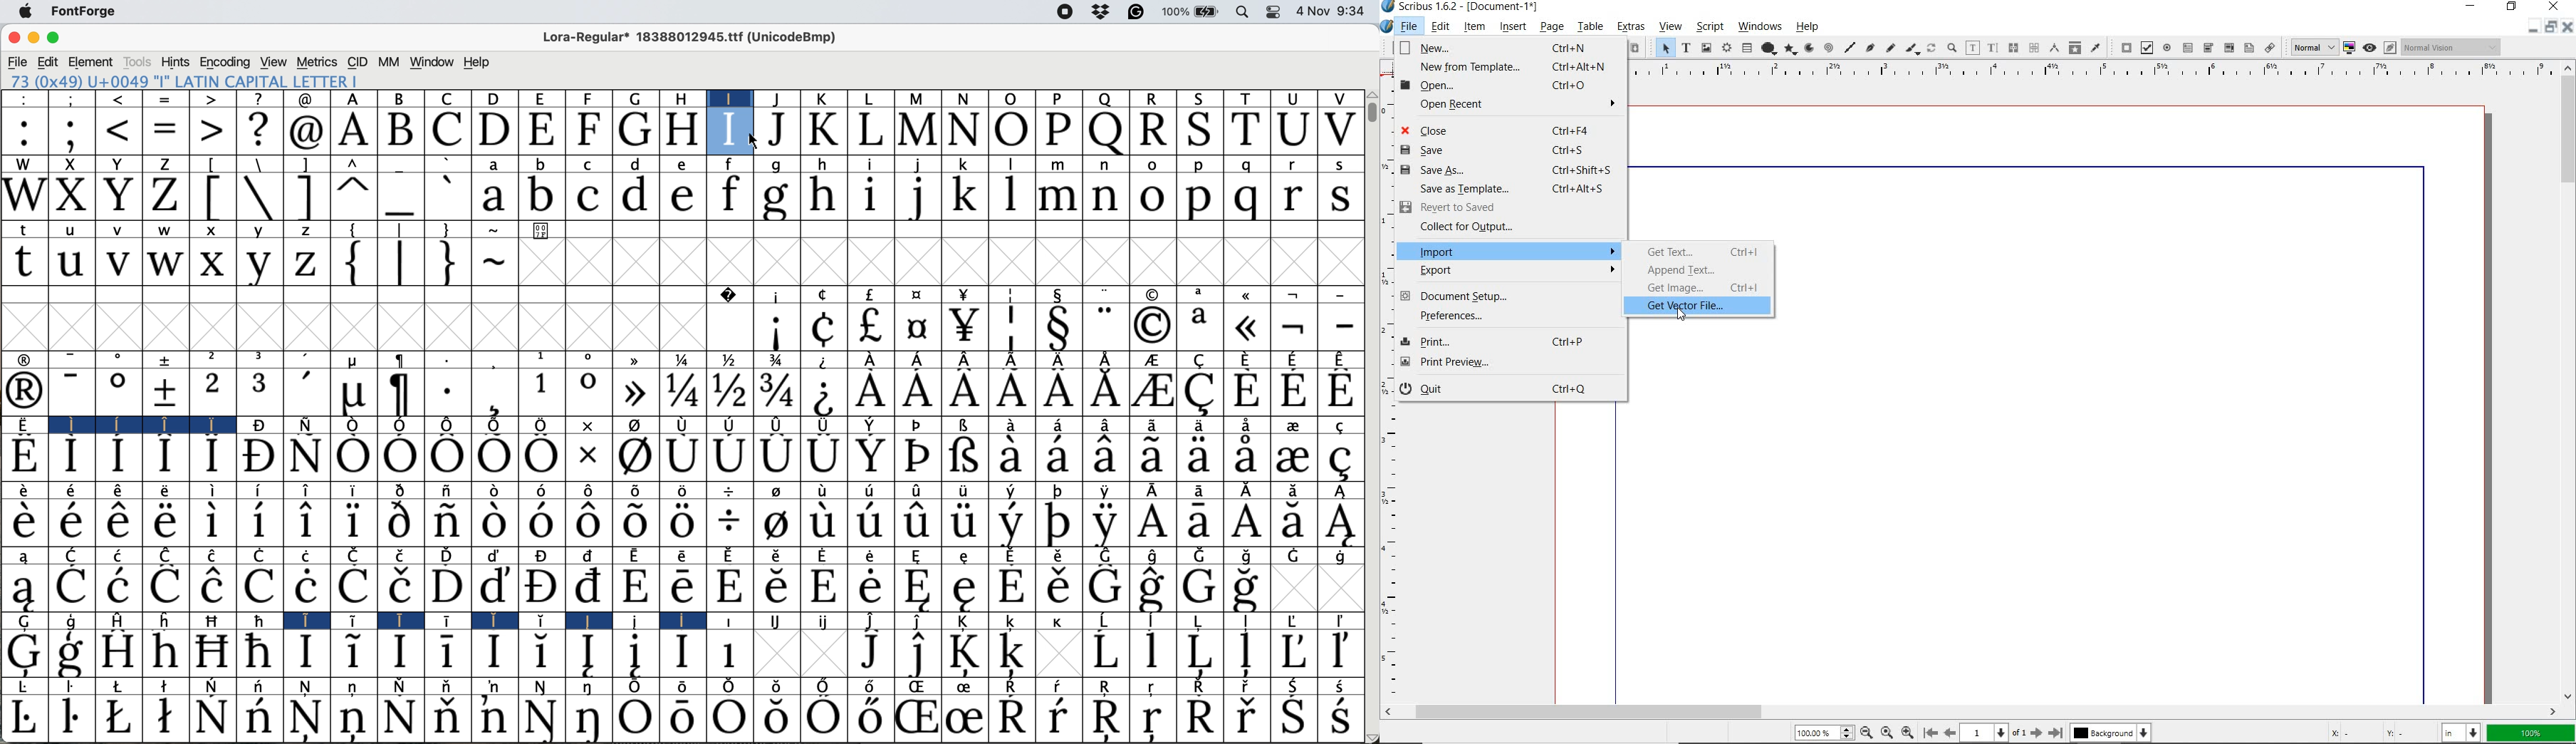  Describe the element at coordinates (1669, 27) in the screenshot. I see `view` at that location.